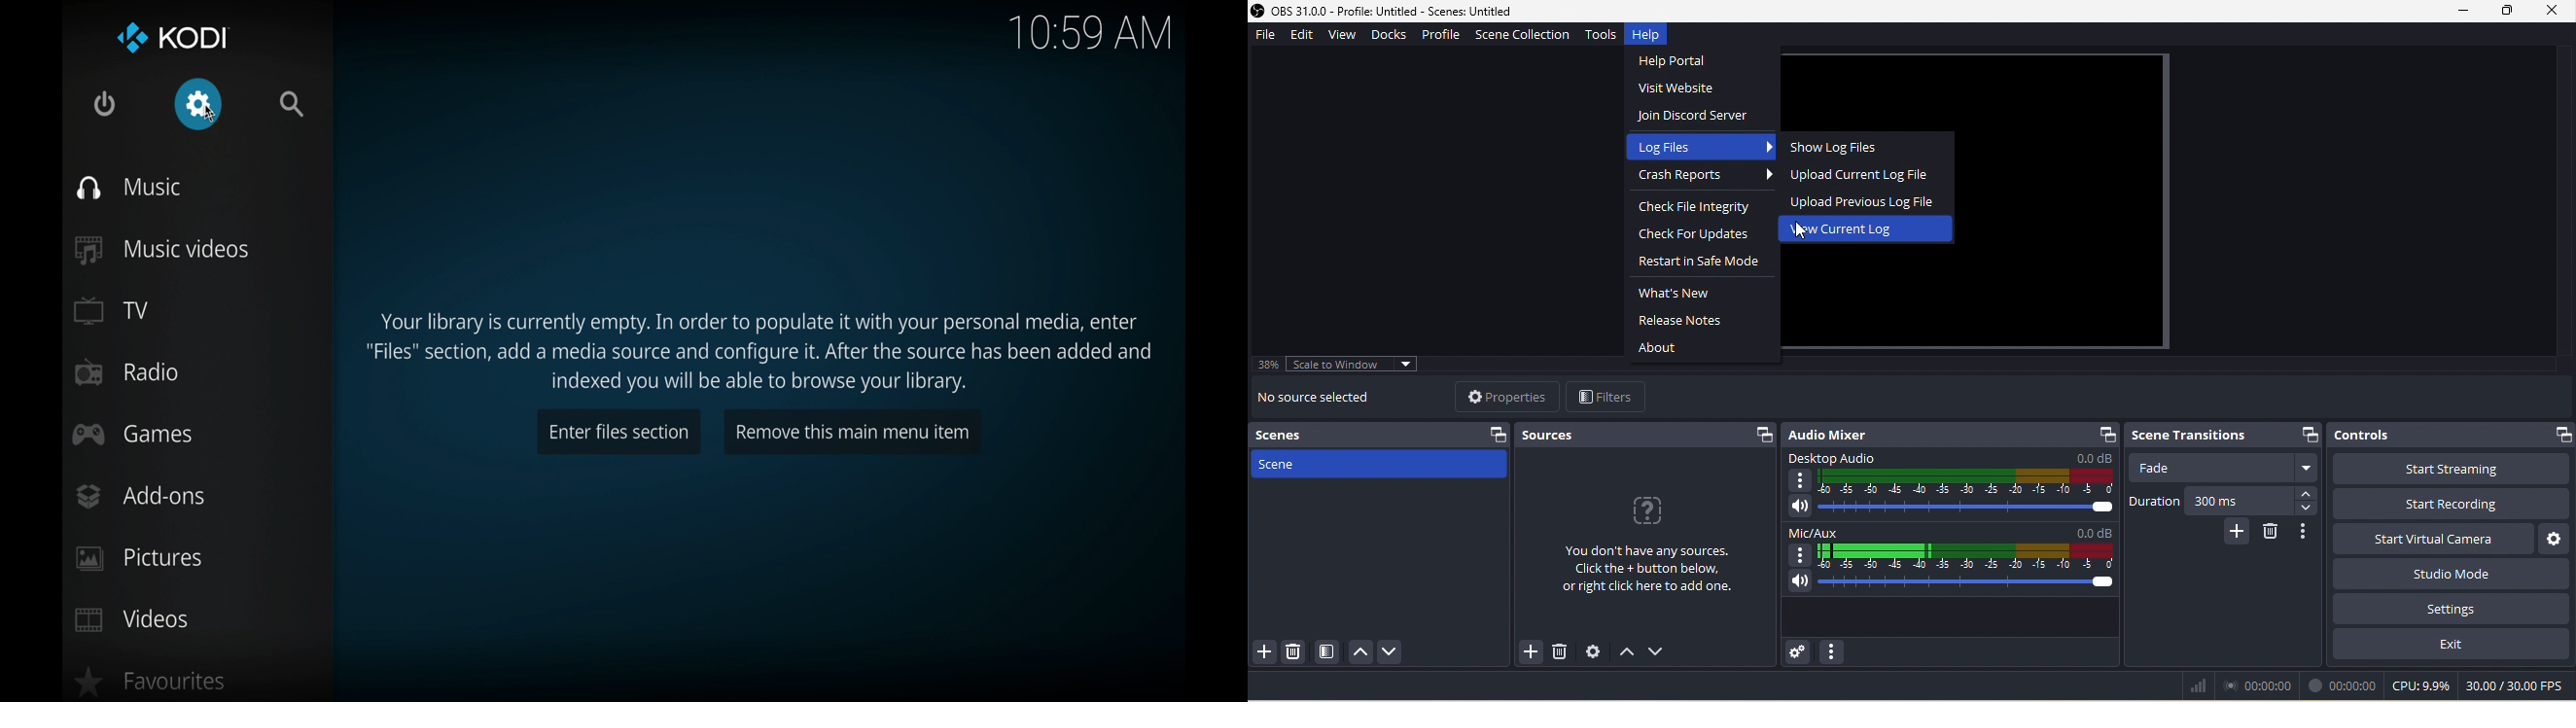  I want to click on scale to window, so click(1361, 366).